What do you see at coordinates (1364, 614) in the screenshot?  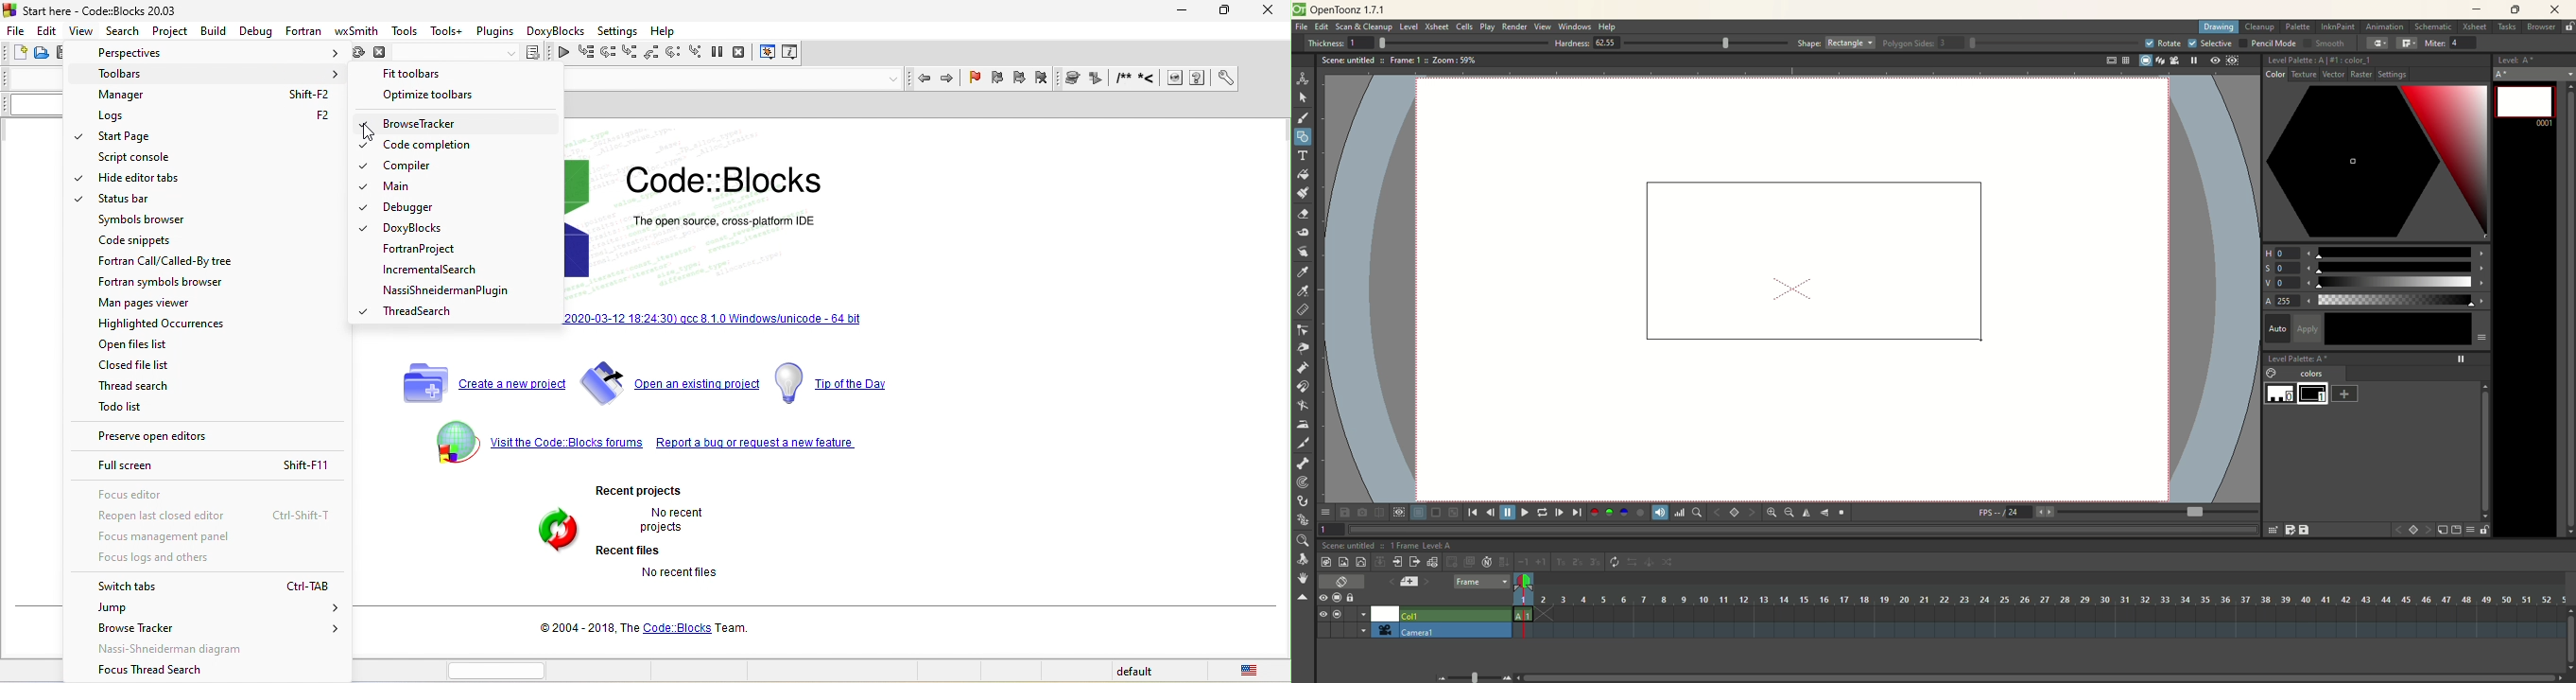 I see `recording` at bounding box center [1364, 614].